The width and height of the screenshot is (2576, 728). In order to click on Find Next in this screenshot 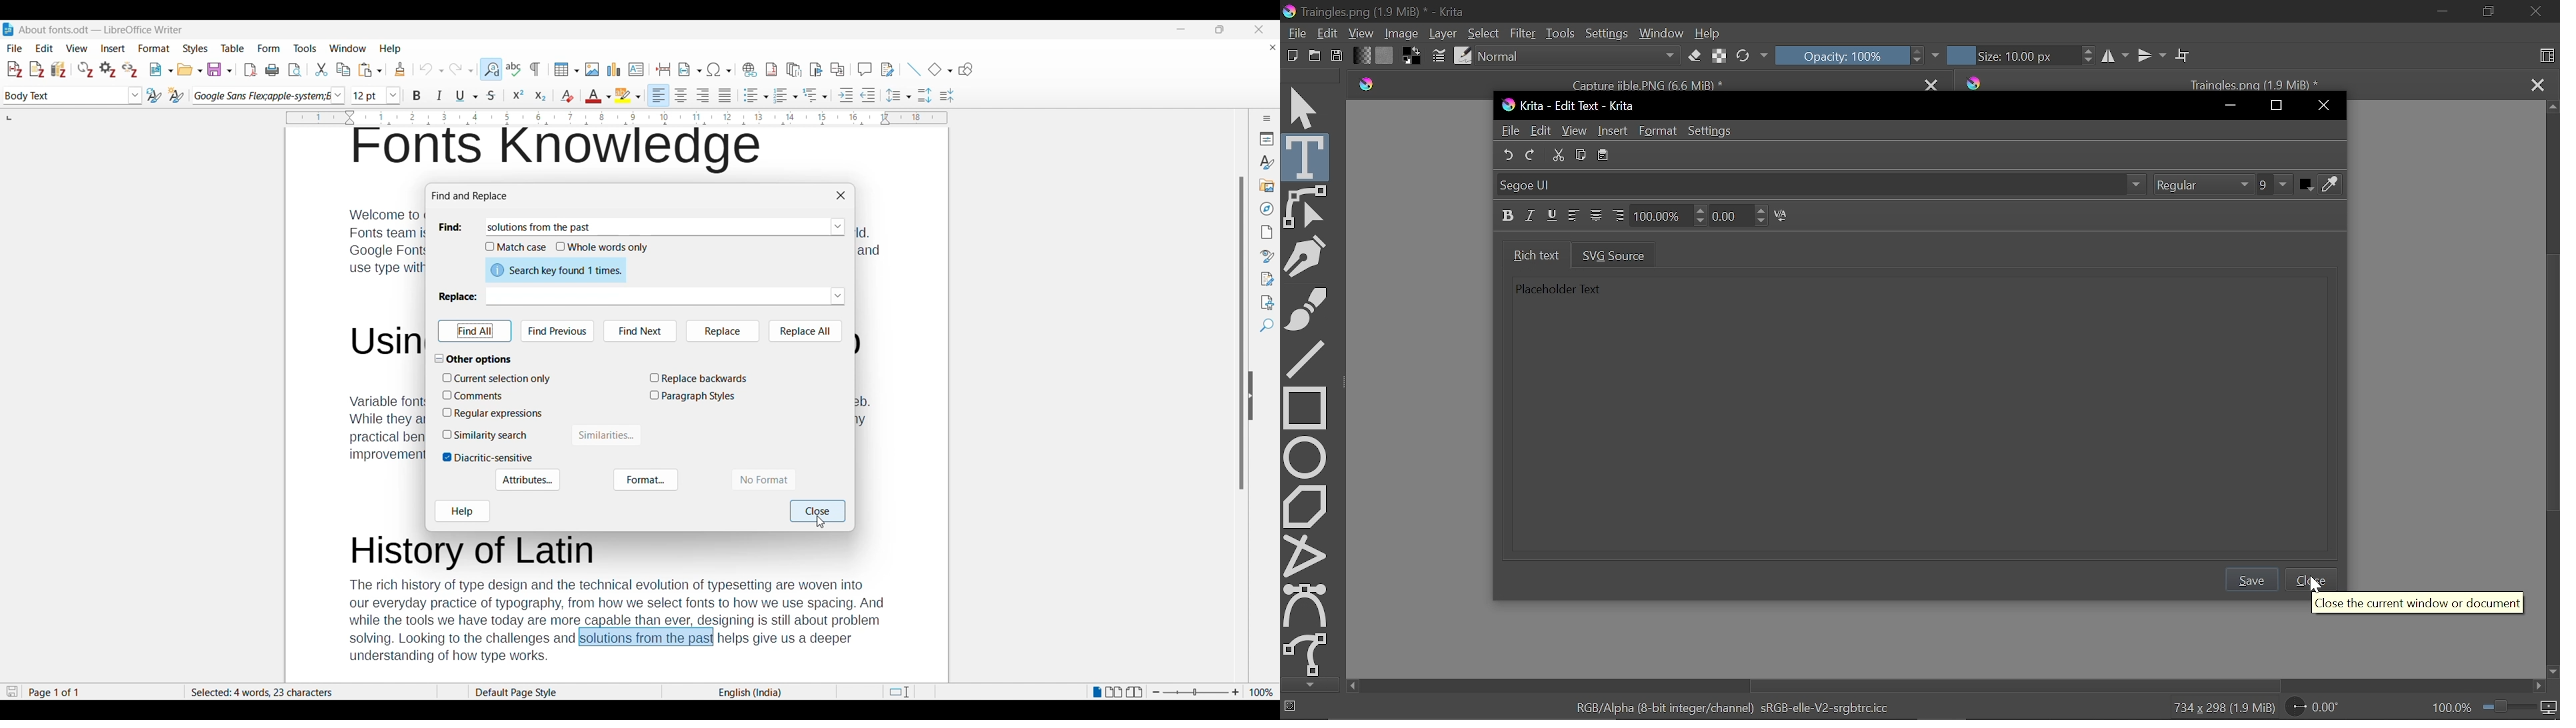, I will do `click(639, 331)`.